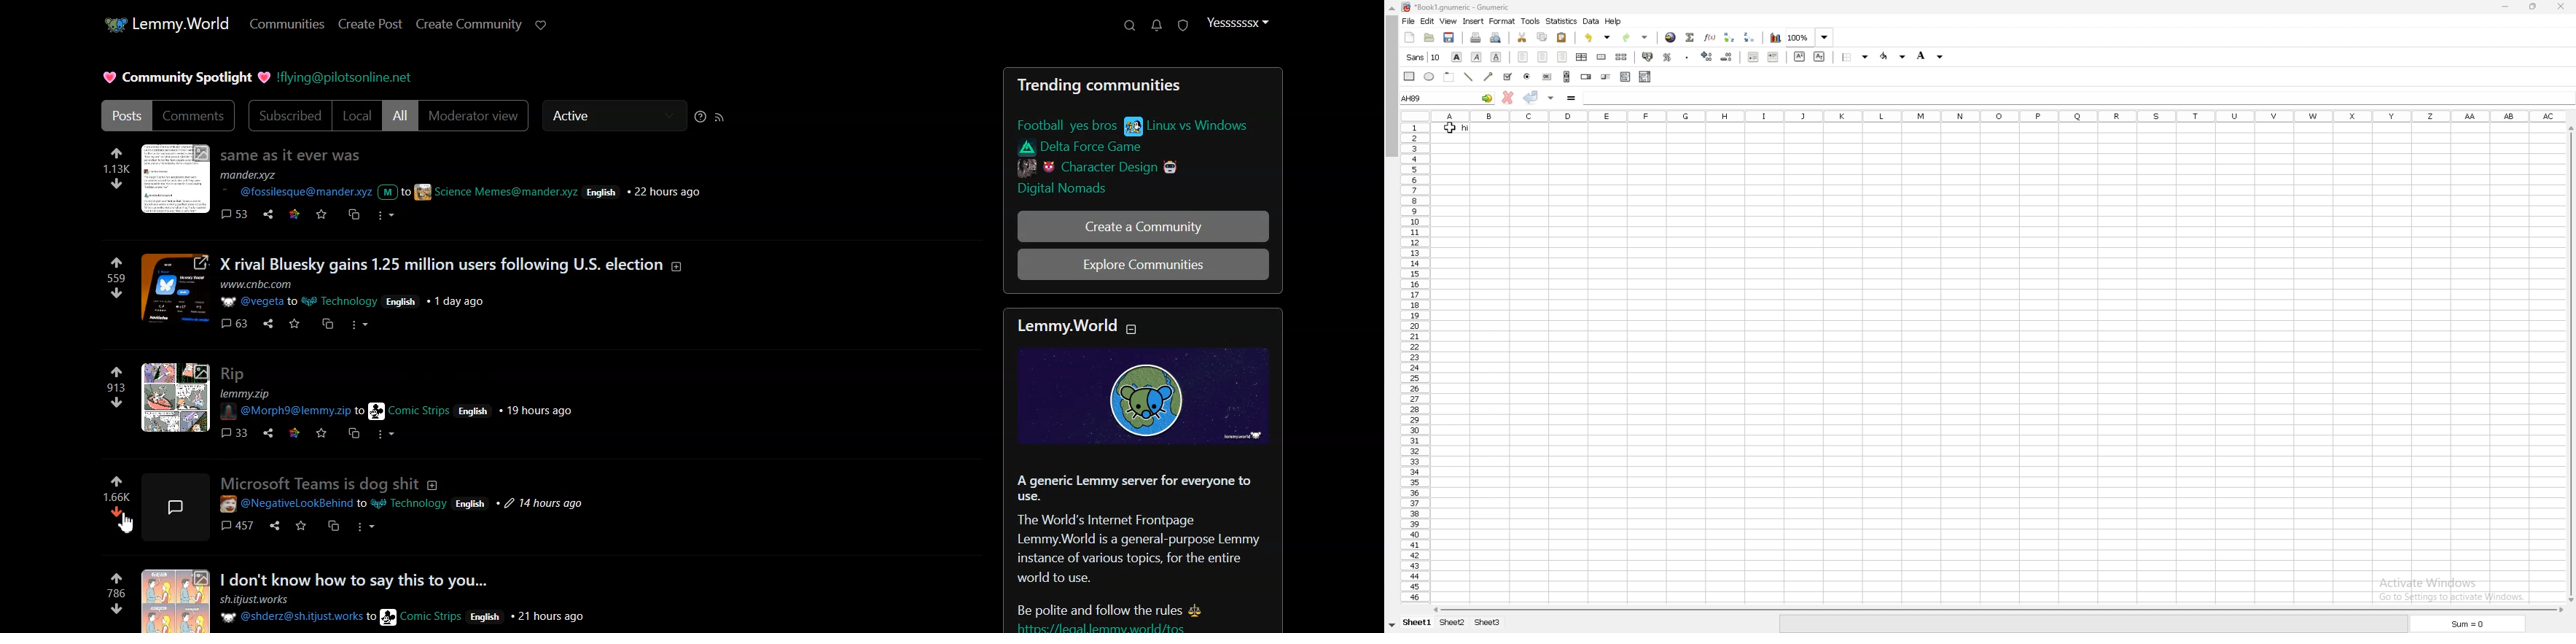 This screenshot has height=644, width=2576. Describe the element at coordinates (540, 25) in the screenshot. I see `Support lemmy` at that location.